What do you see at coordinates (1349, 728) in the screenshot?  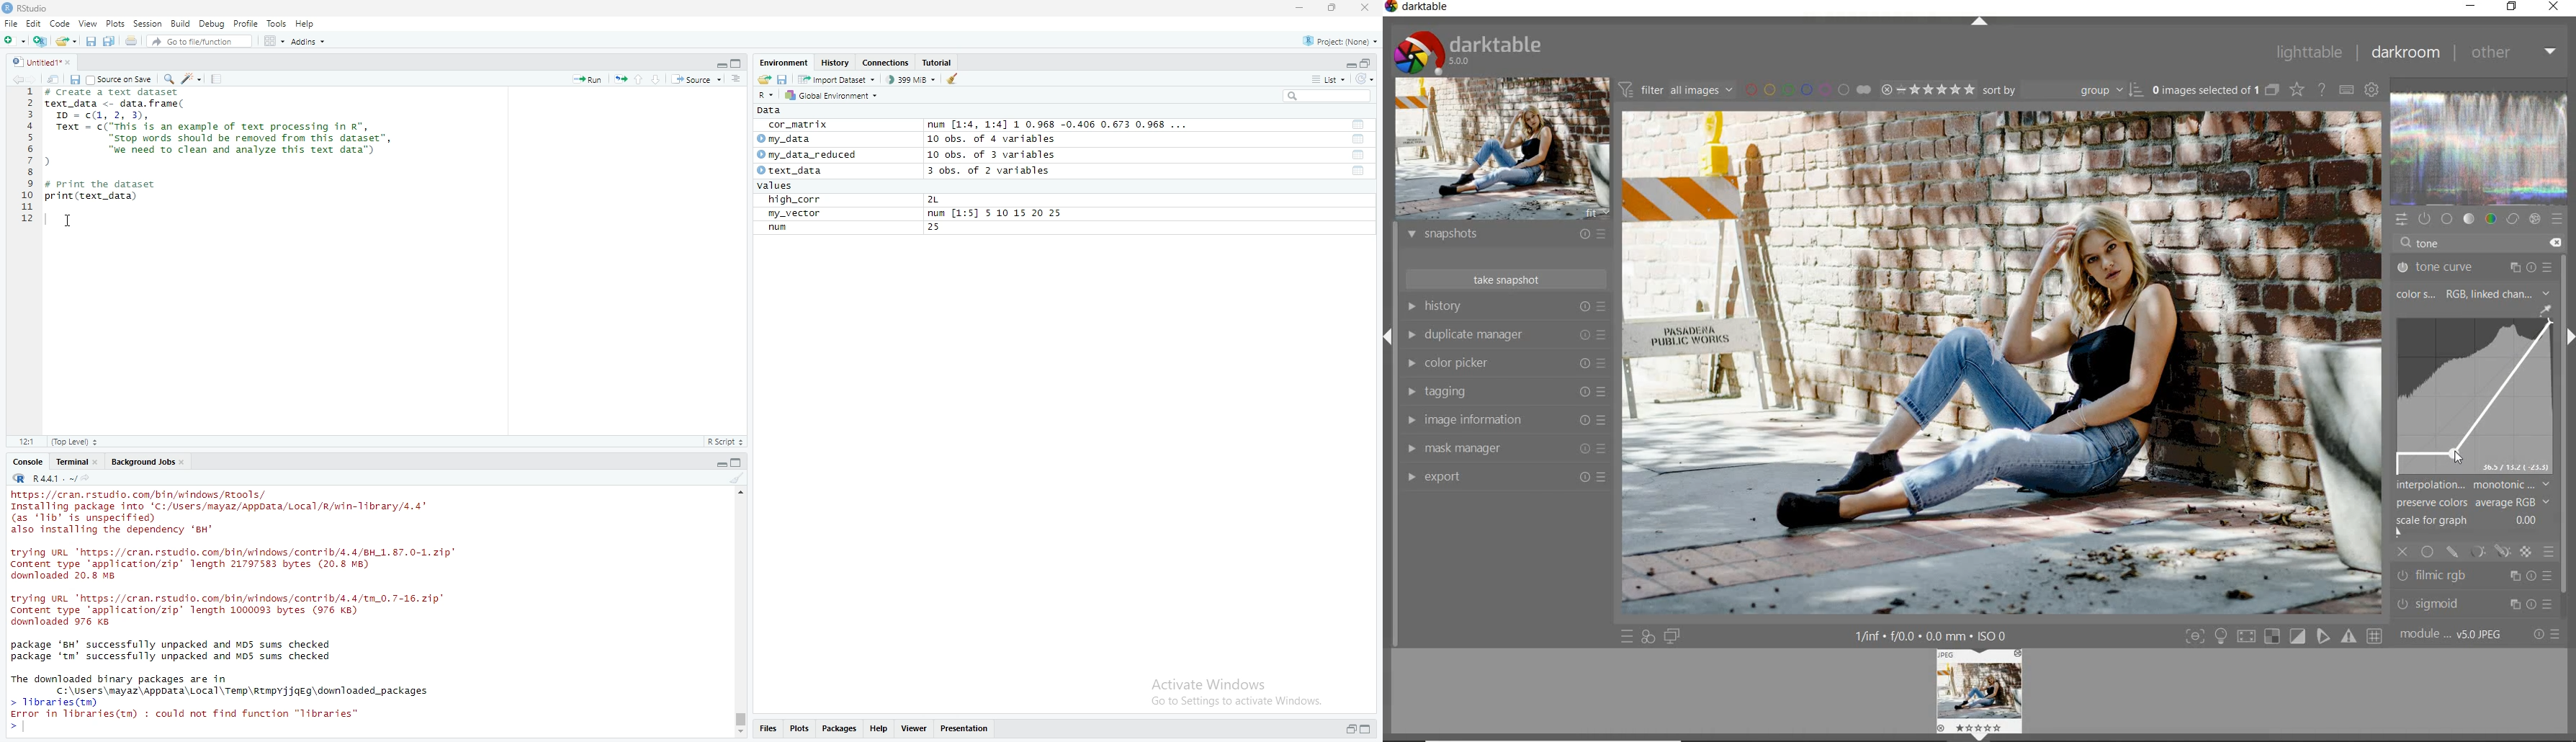 I see `expand` at bounding box center [1349, 728].